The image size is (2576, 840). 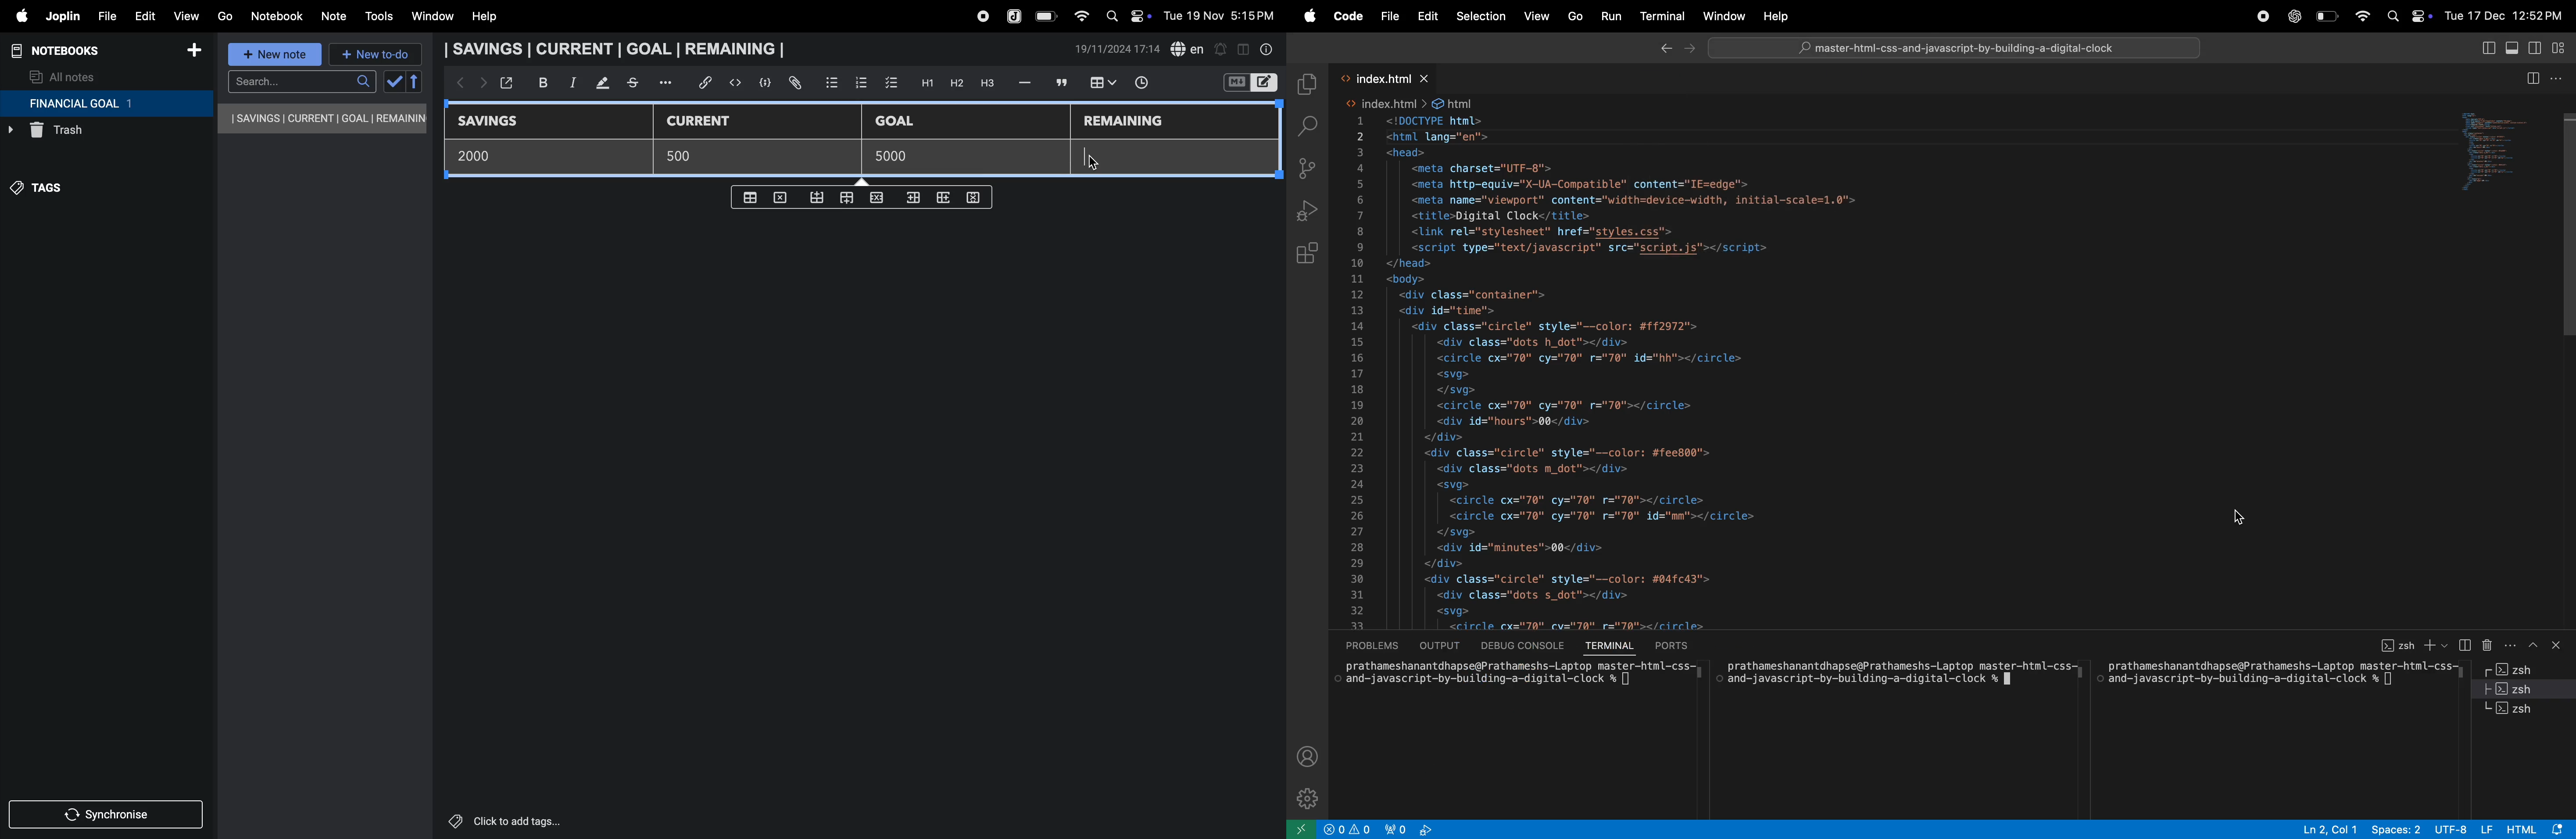 What do you see at coordinates (44, 193) in the screenshot?
I see `tags` at bounding box center [44, 193].